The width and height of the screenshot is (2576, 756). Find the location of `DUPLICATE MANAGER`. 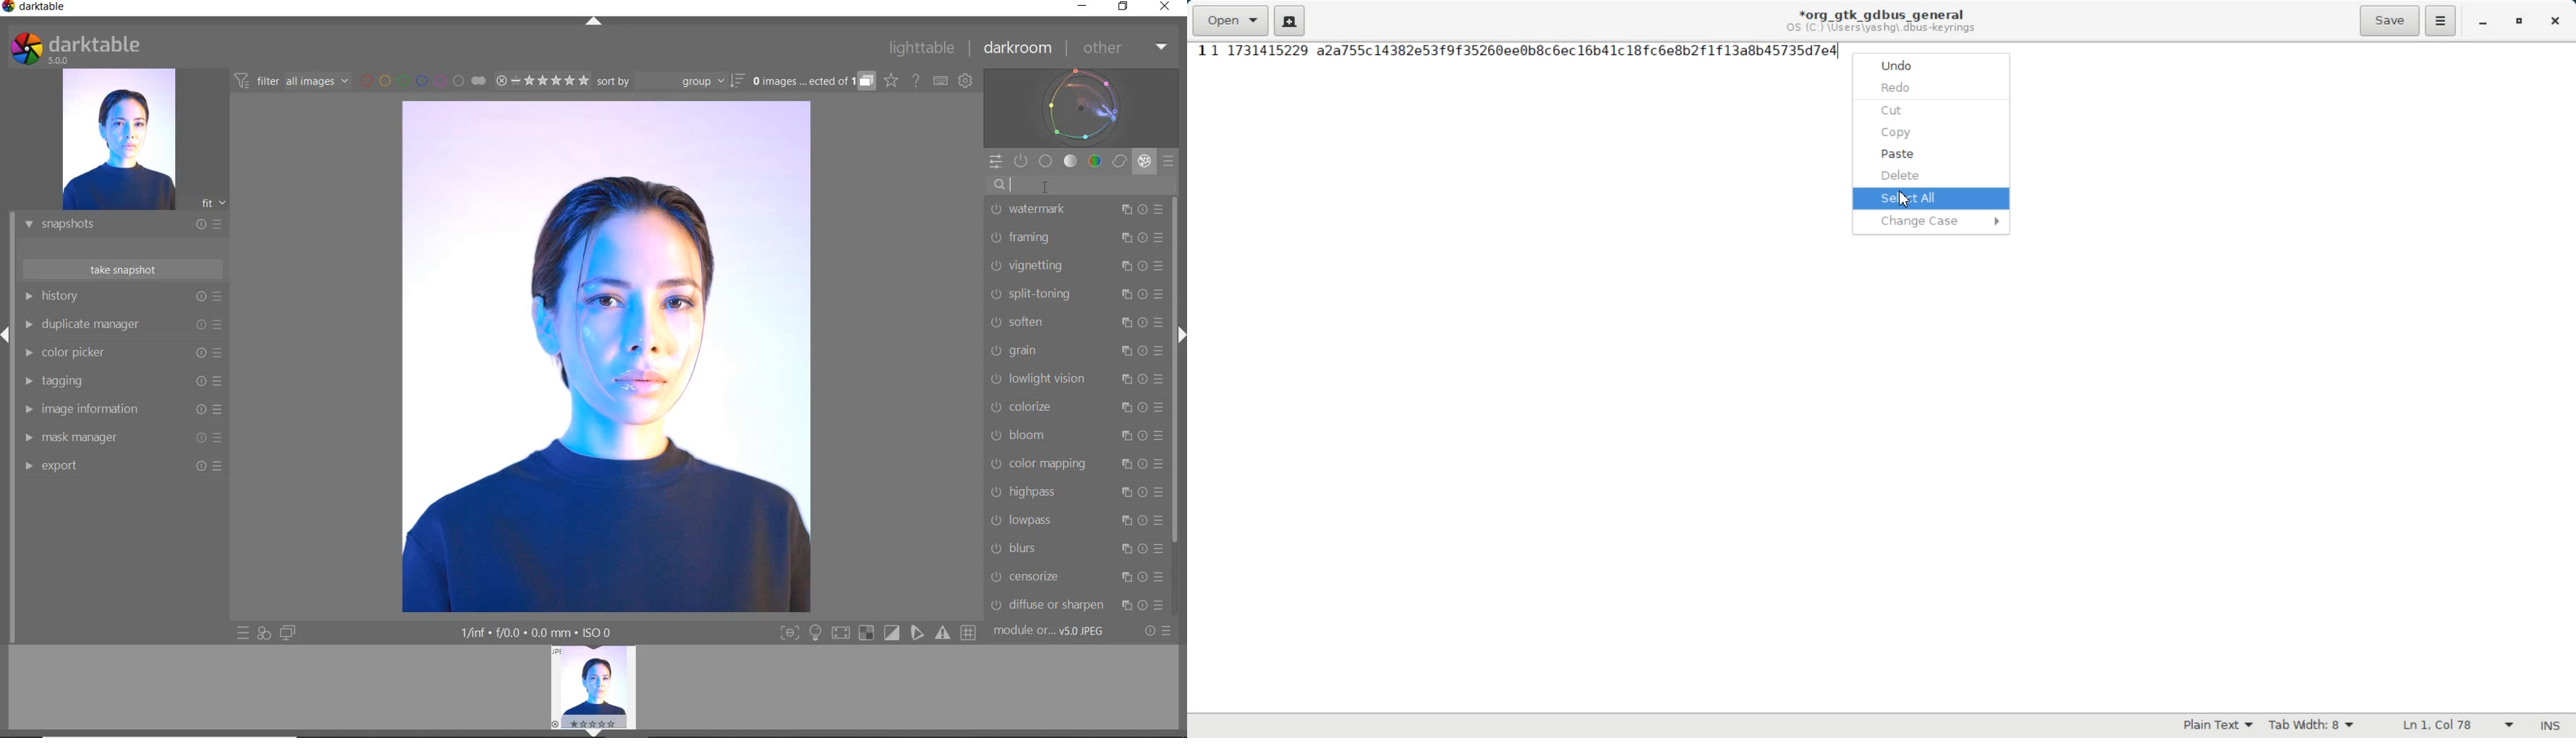

DUPLICATE MANAGER is located at coordinates (122, 324).